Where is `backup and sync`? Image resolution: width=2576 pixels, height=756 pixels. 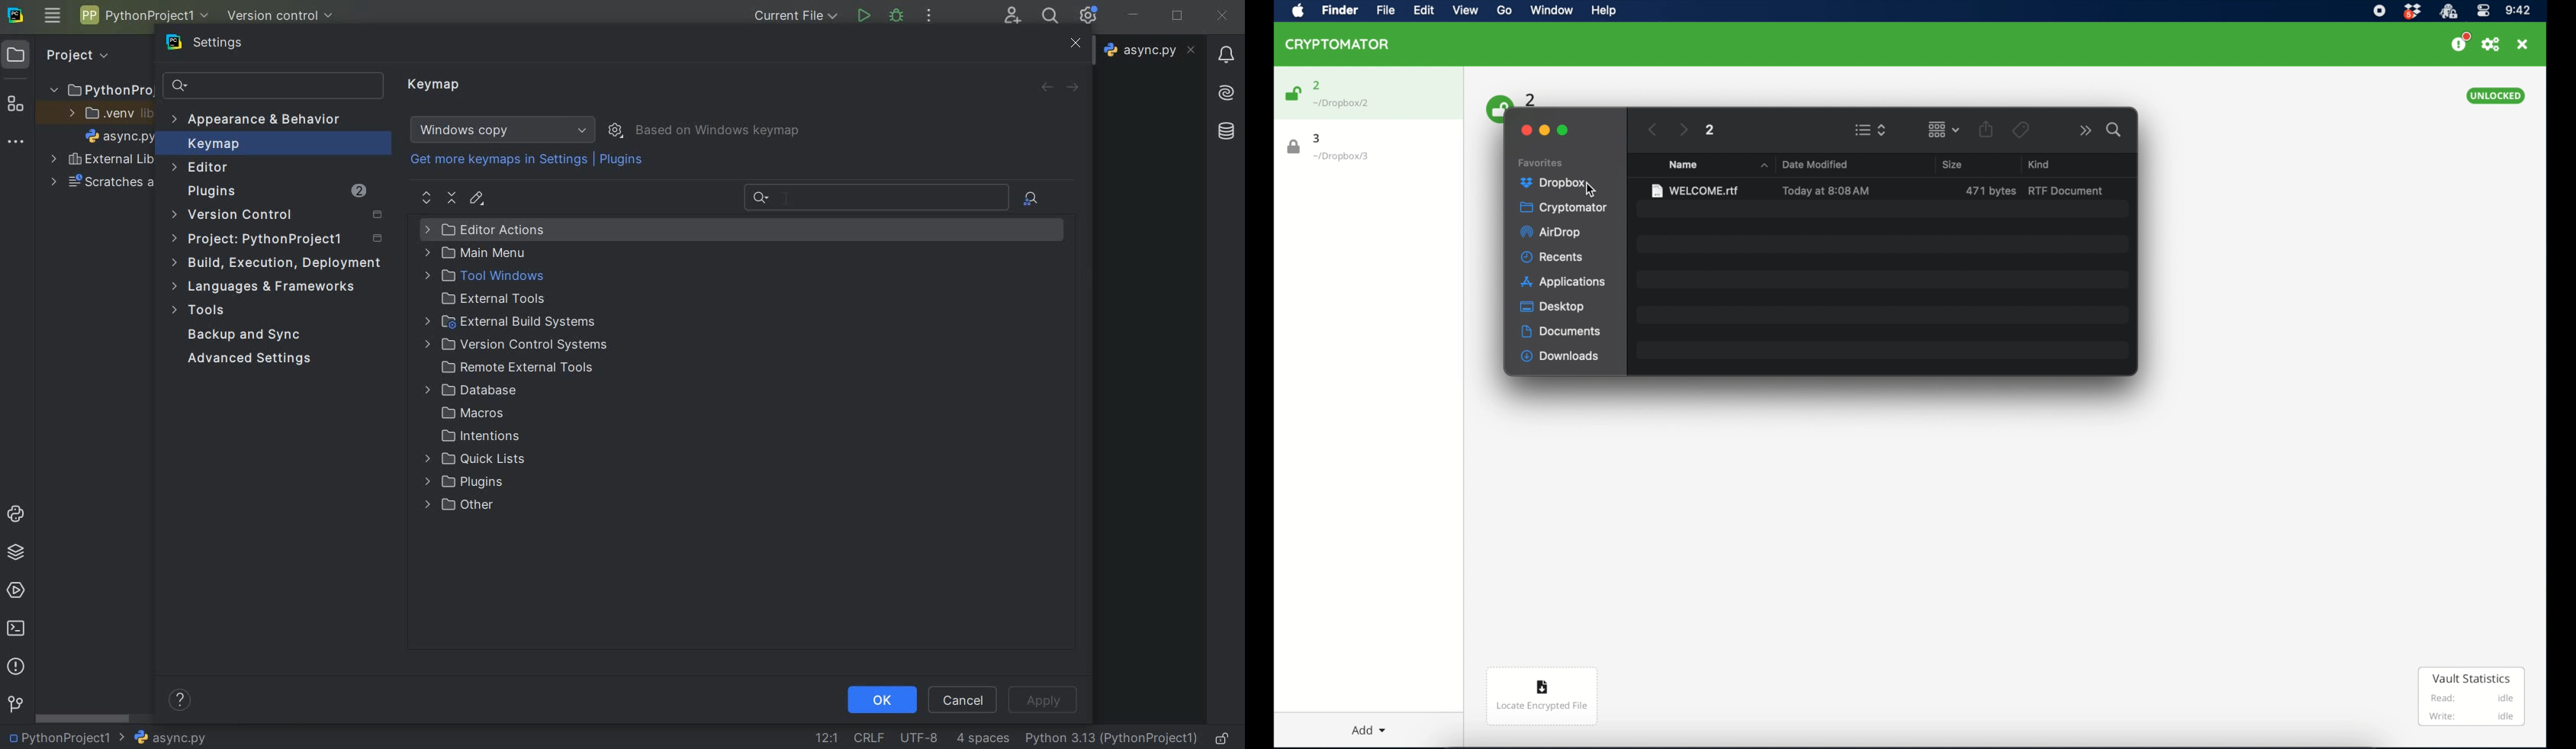 backup and sync is located at coordinates (245, 336).